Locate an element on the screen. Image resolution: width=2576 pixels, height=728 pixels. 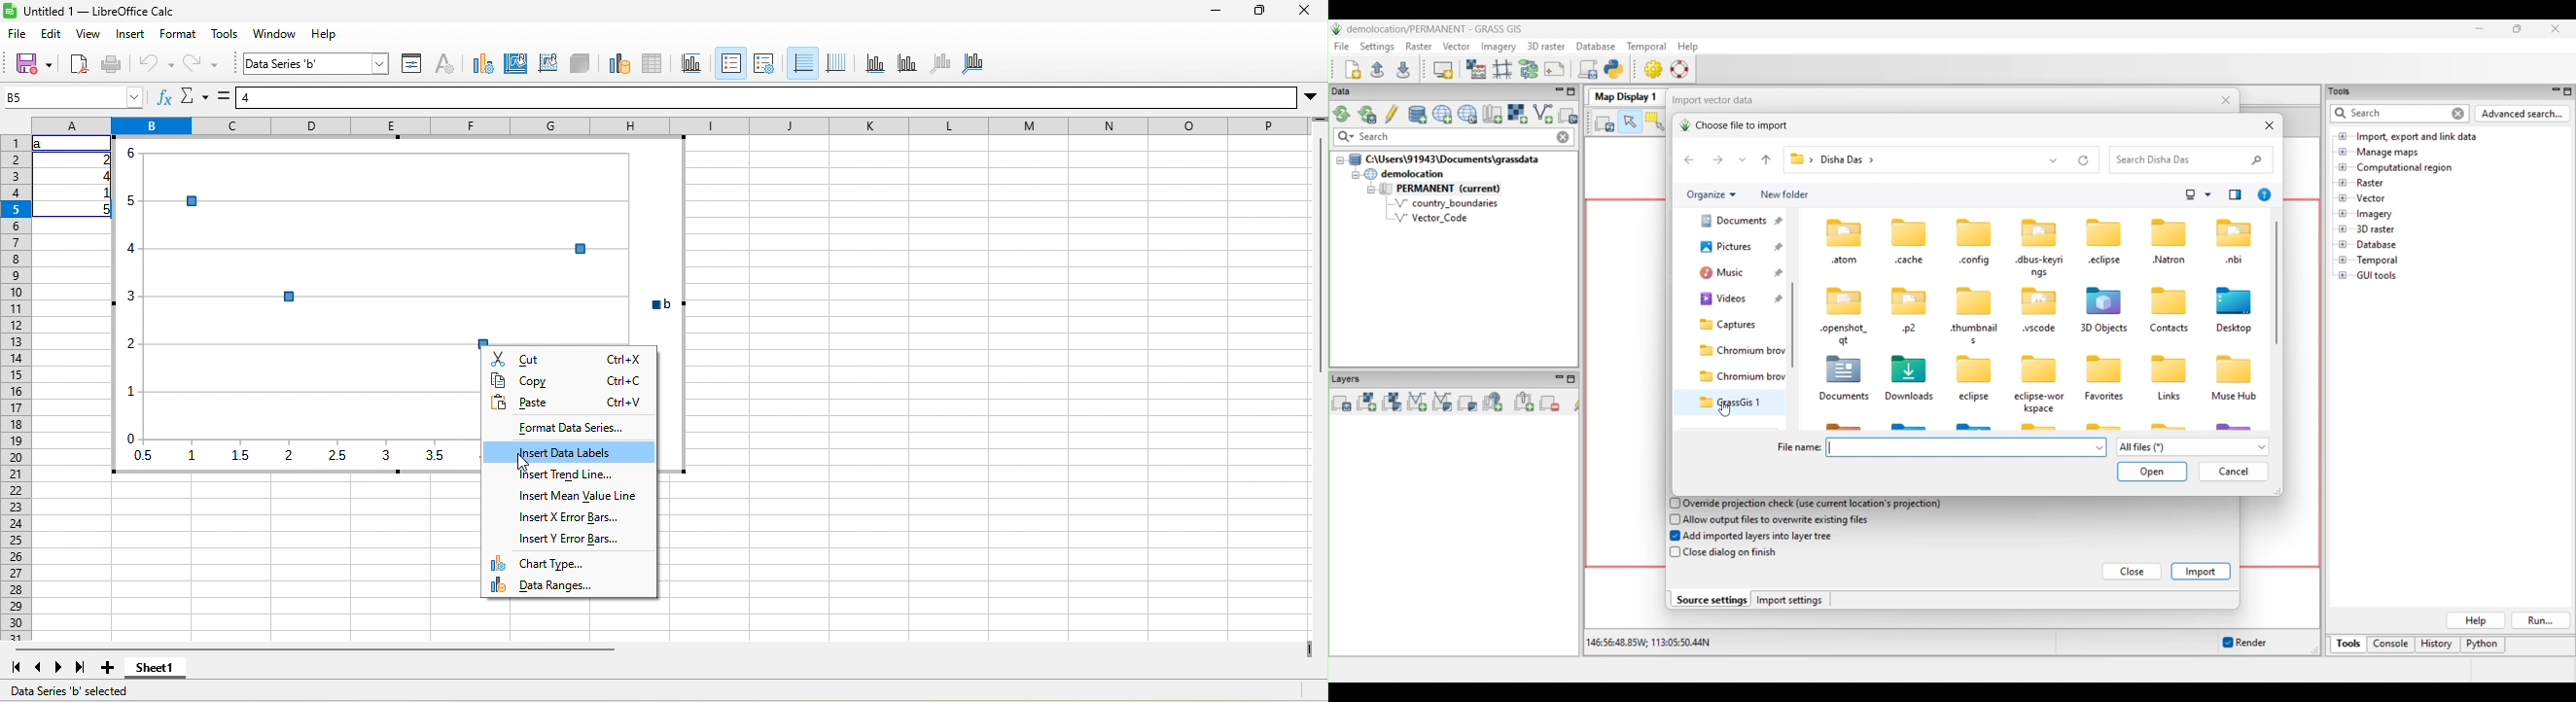
format is located at coordinates (178, 34).